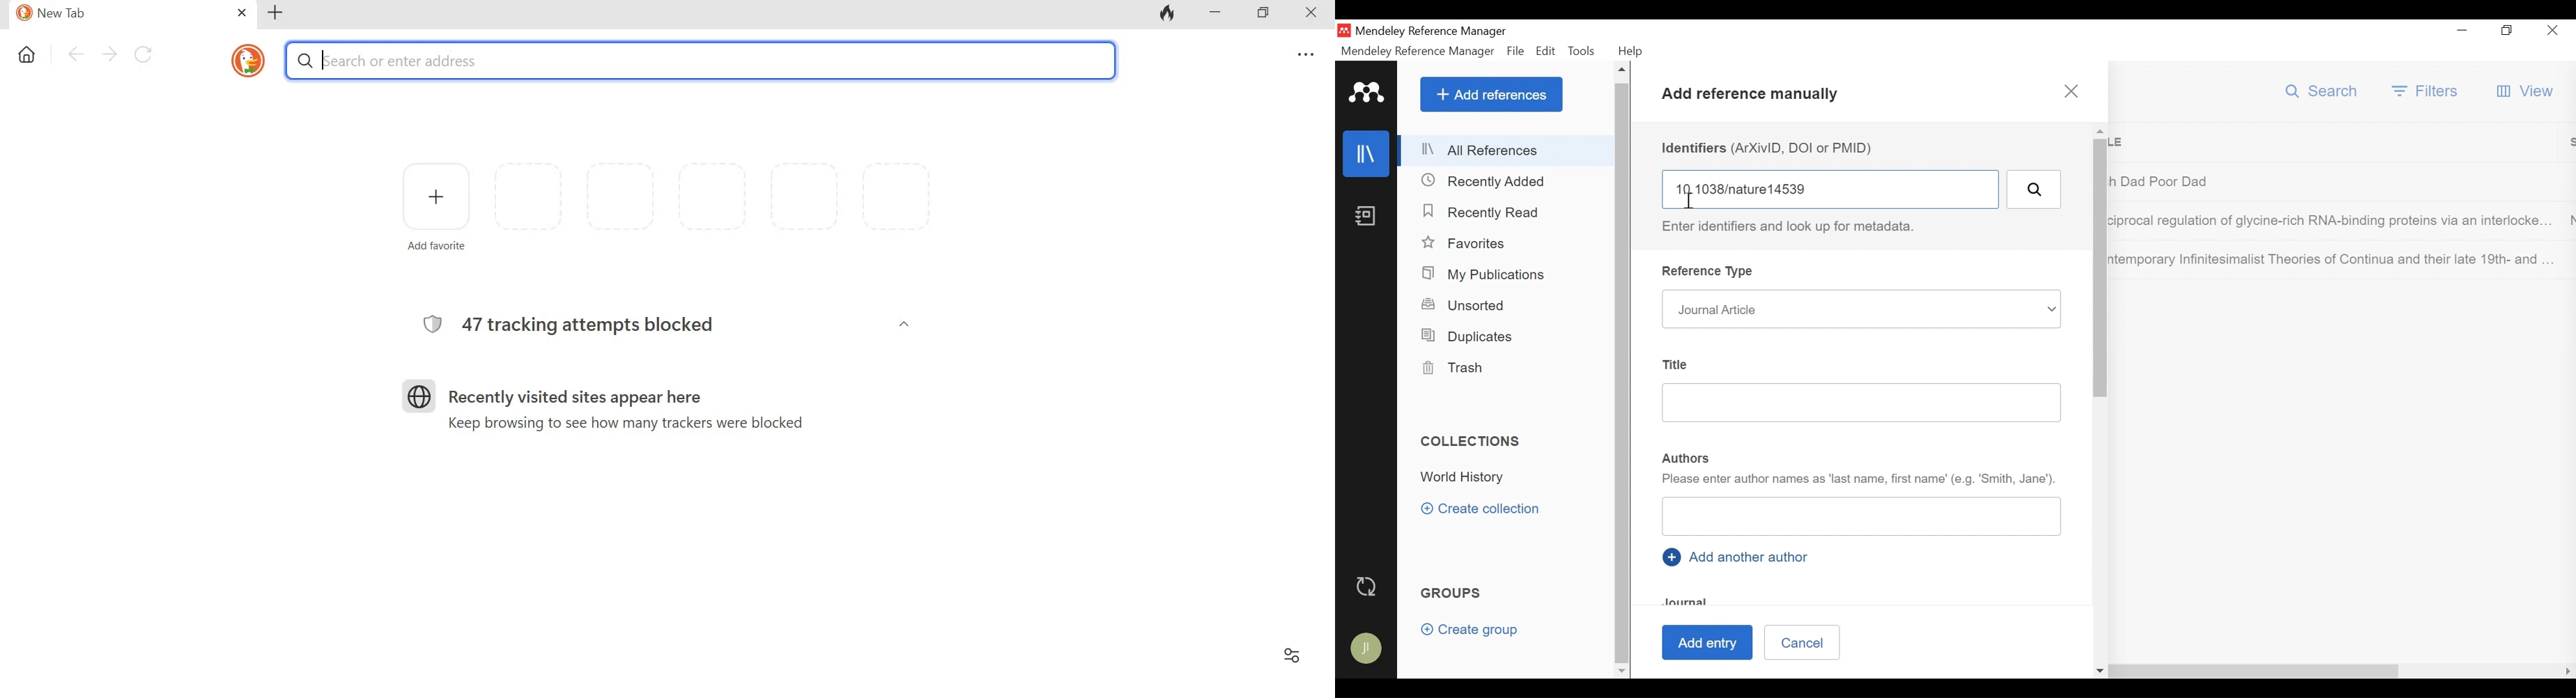 Image resolution: width=2576 pixels, height=700 pixels. What do you see at coordinates (1491, 95) in the screenshot?
I see `Add References` at bounding box center [1491, 95].